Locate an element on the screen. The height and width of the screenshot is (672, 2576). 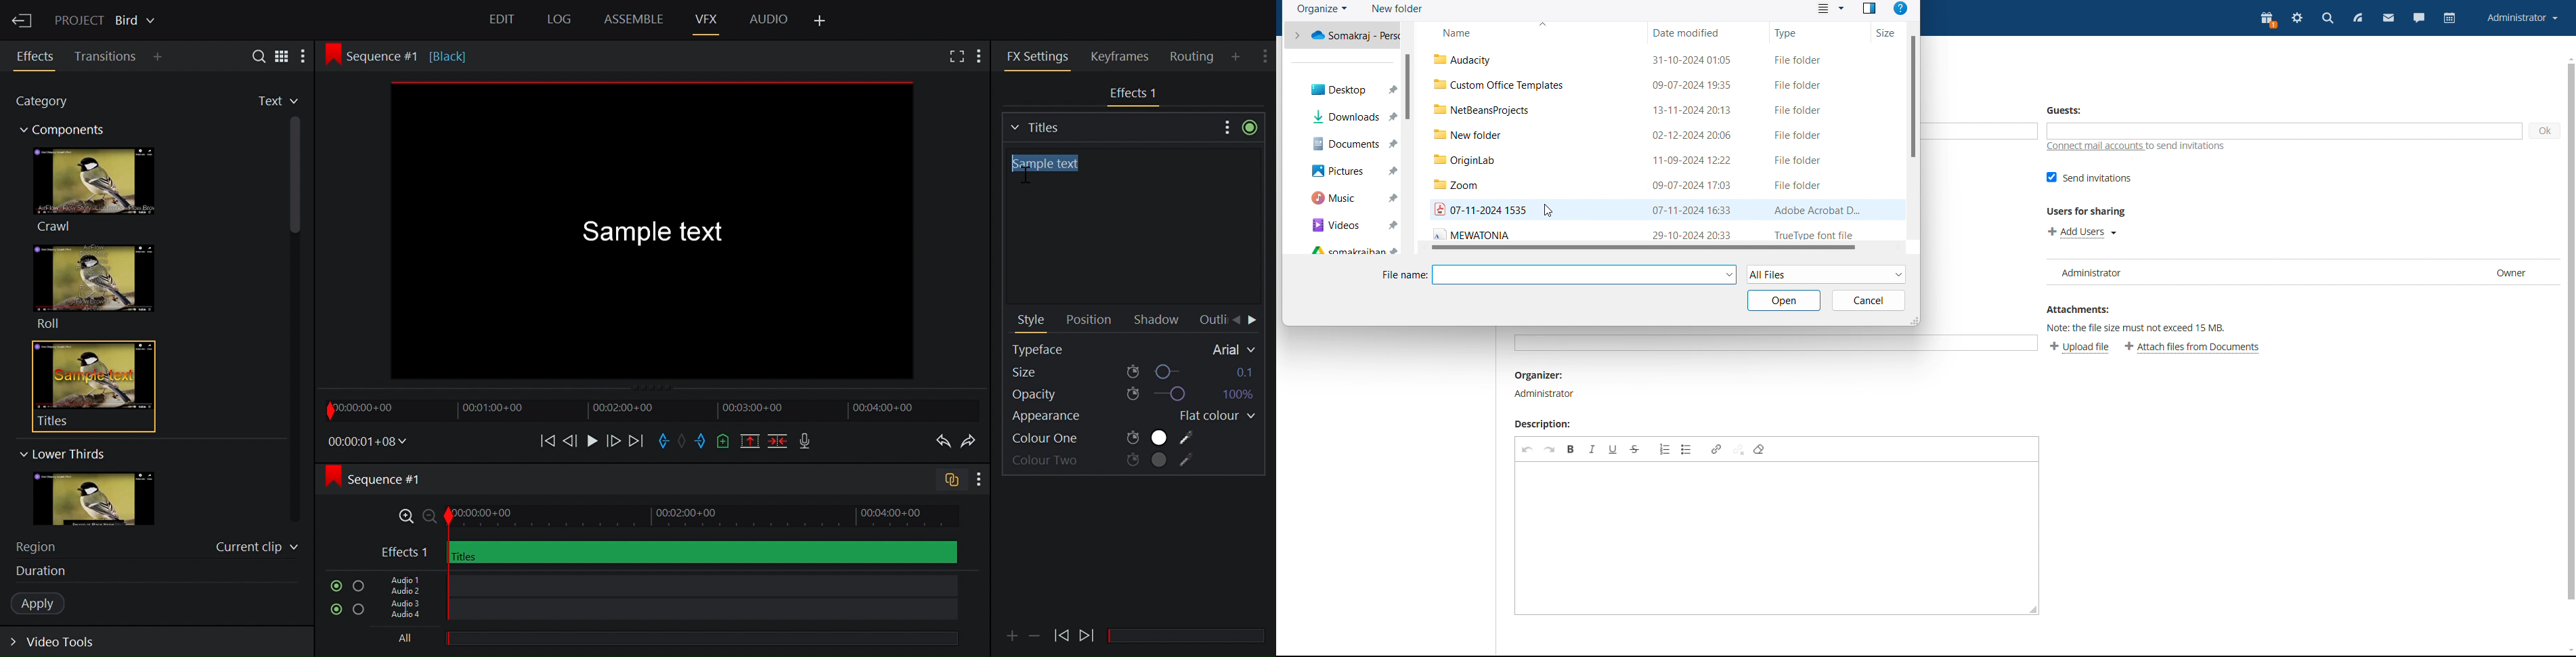
Exit Current Project is located at coordinates (23, 19).